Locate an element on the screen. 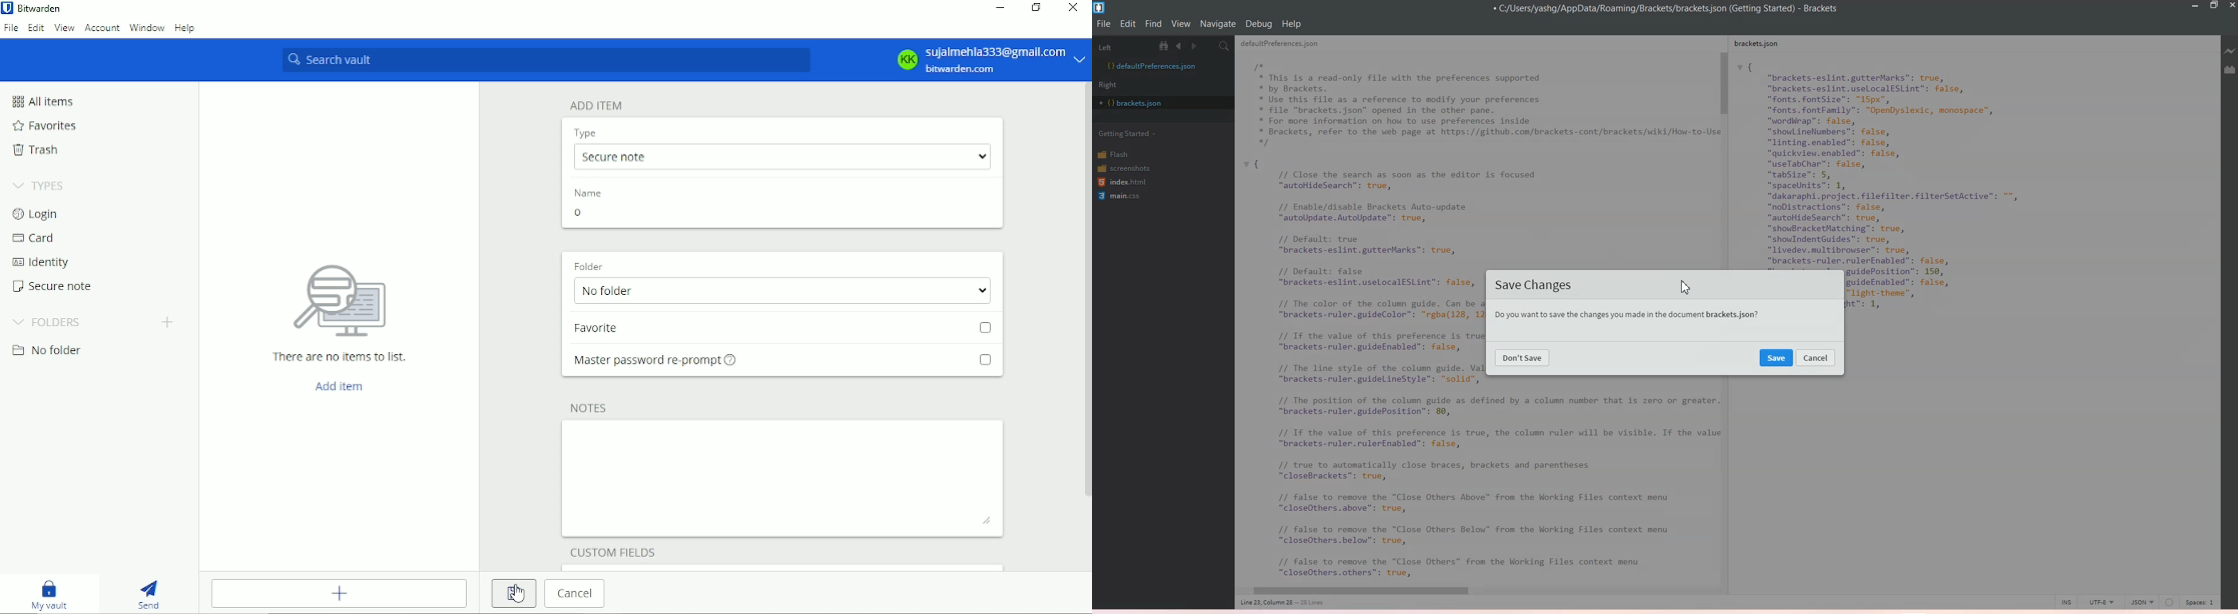  Edit is located at coordinates (1129, 24).